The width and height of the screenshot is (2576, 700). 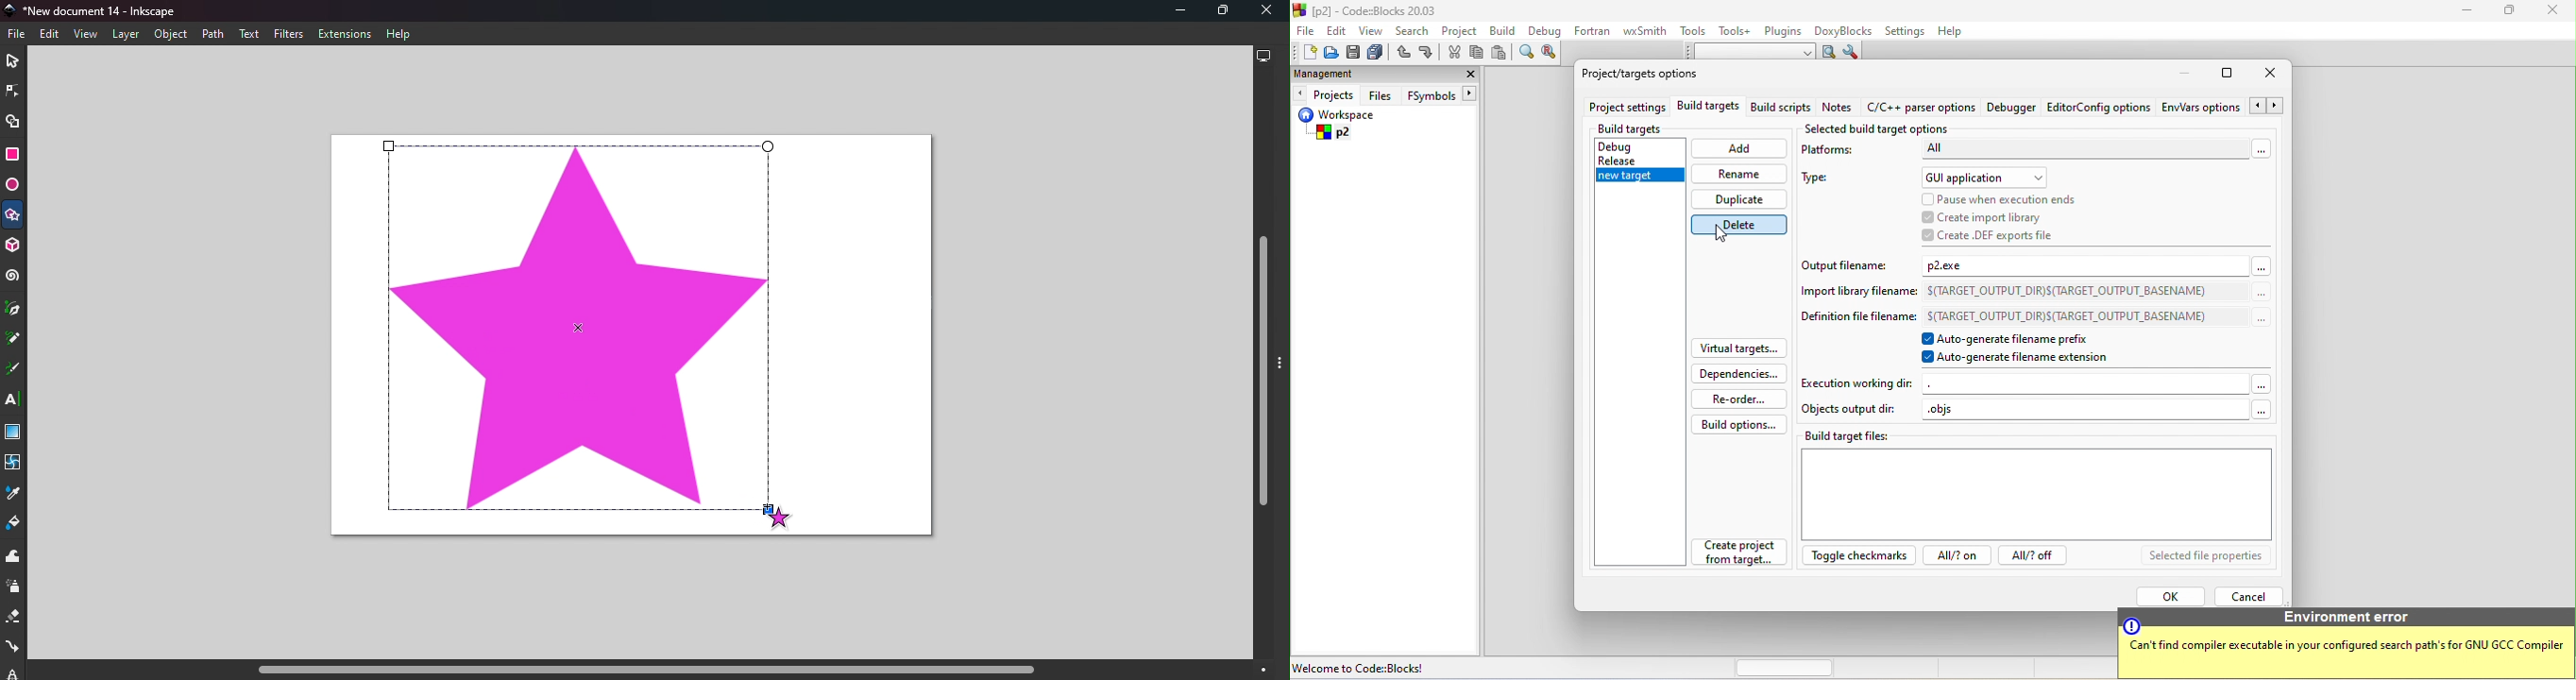 What do you see at coordinates (170, 35) in the screenshot?
I see `Object` at bounding box center [170, 35].